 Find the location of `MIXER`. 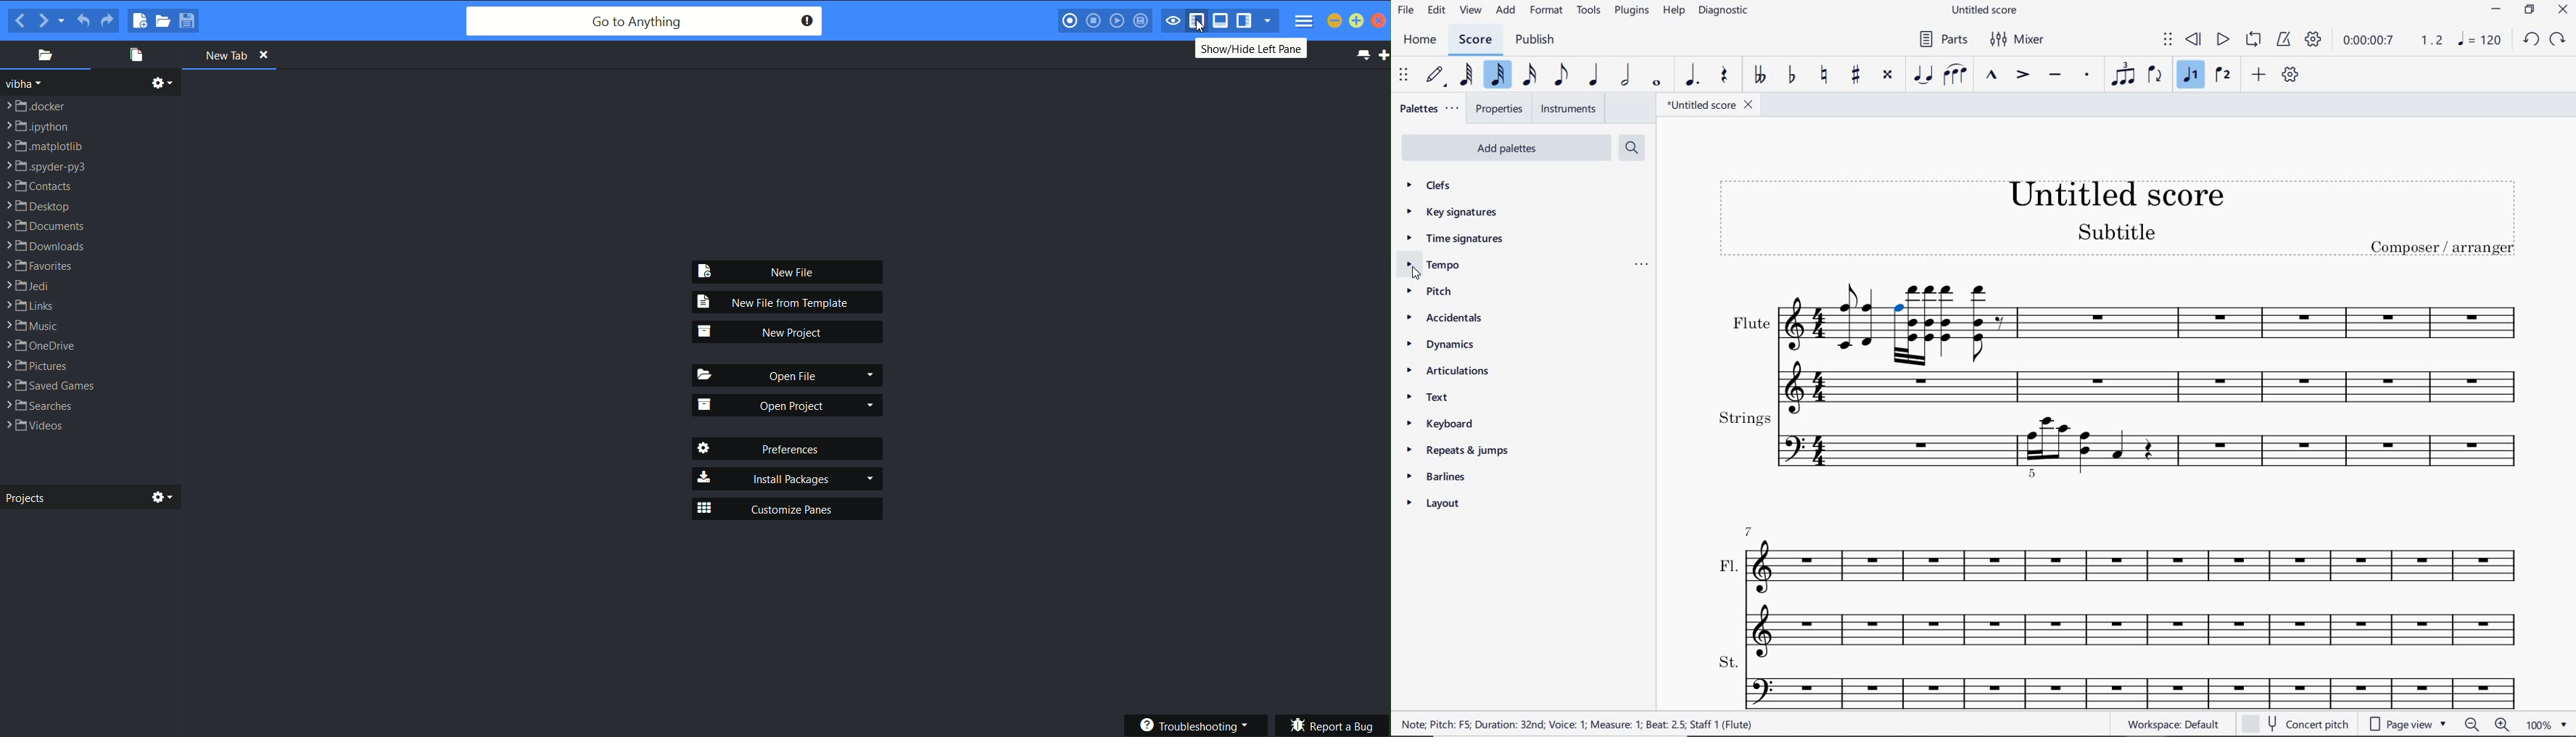

MIXER is located at coordinates (2023, 42).